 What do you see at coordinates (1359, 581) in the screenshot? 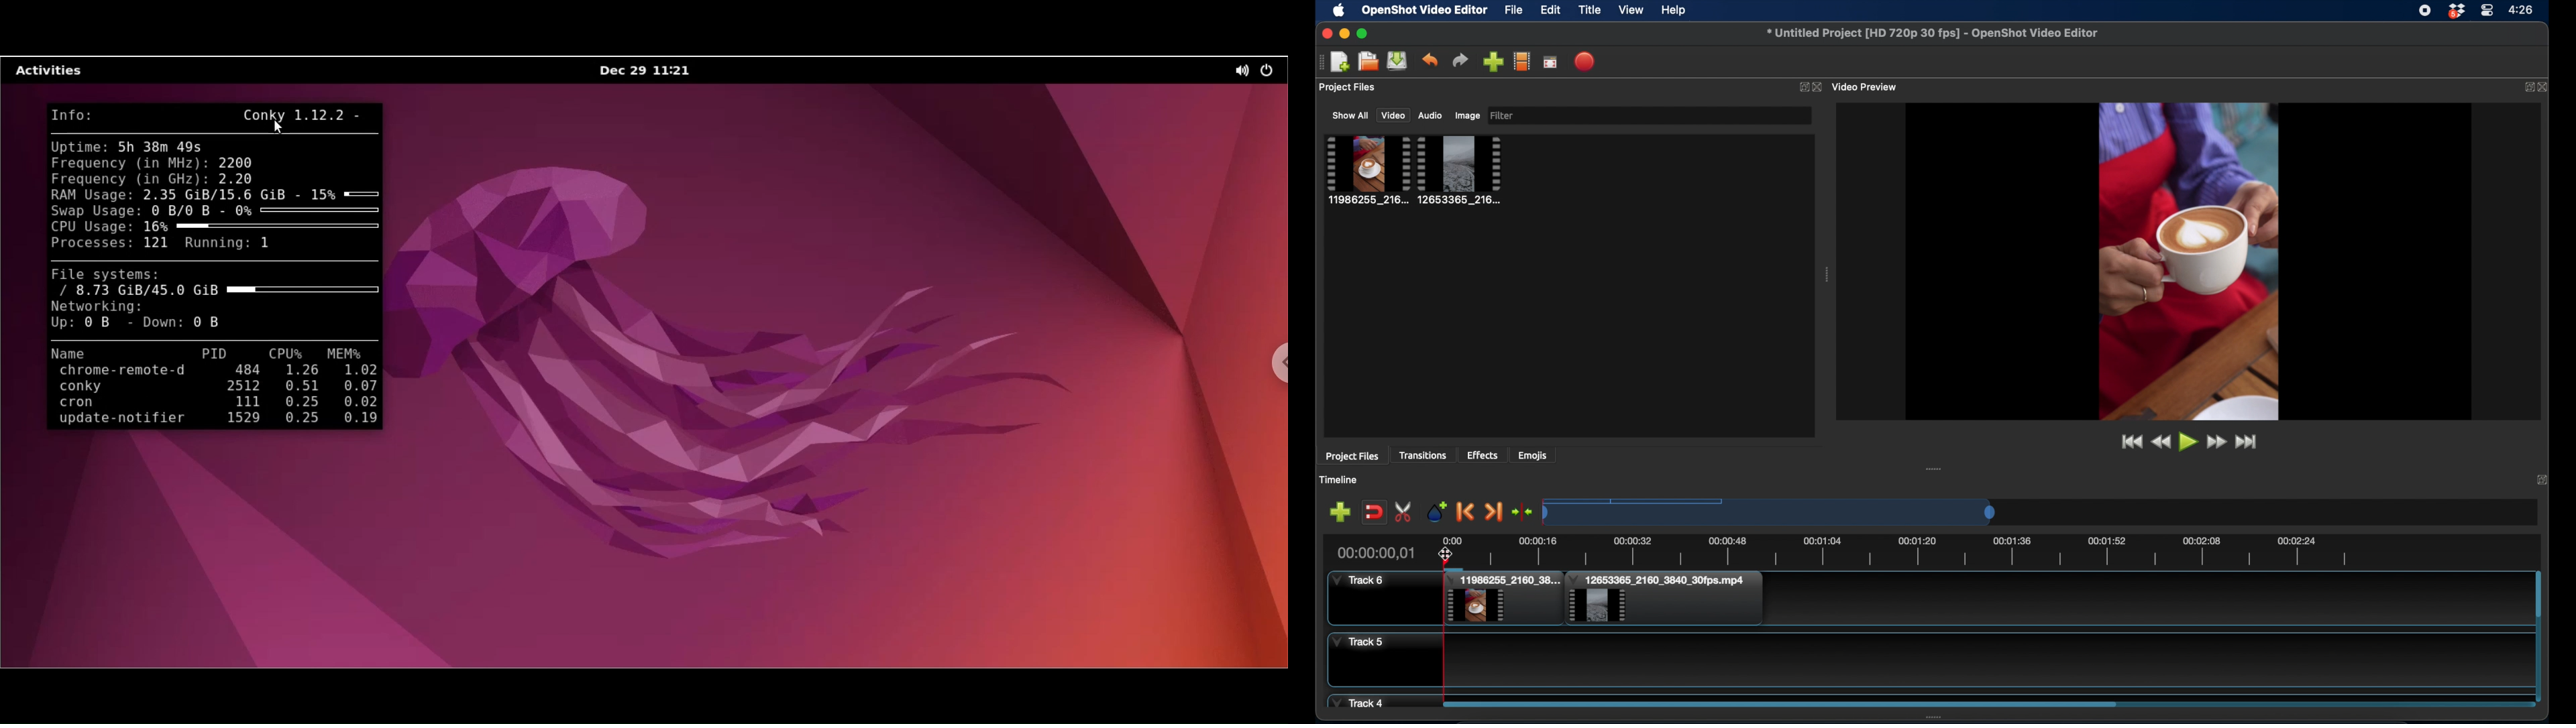
I see `track 6` at bounding box center [1359, 581].